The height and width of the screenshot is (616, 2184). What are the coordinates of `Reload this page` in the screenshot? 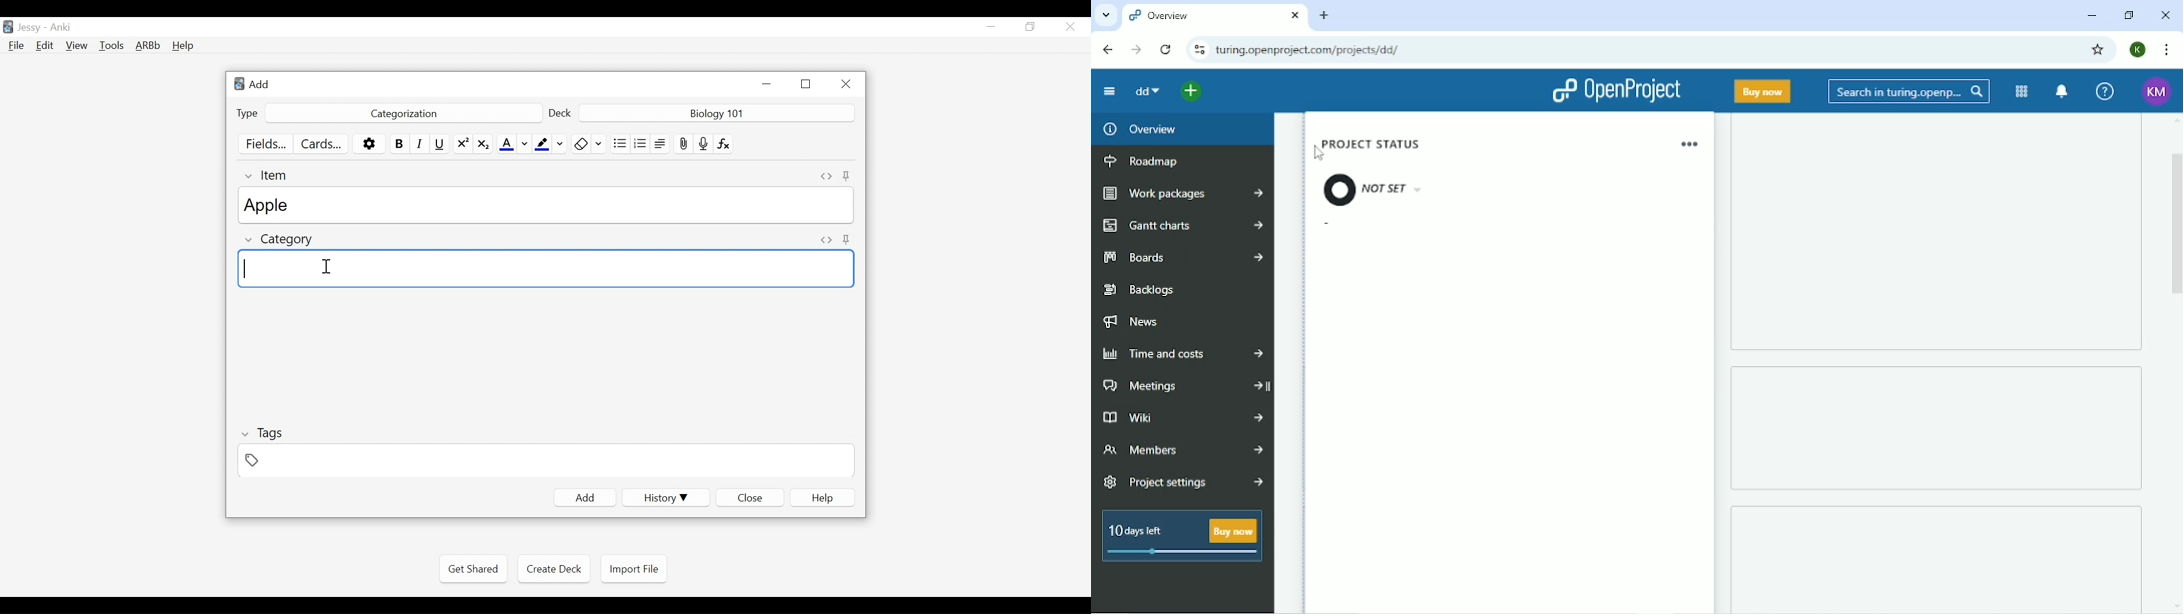 It's located at (1167, 50).